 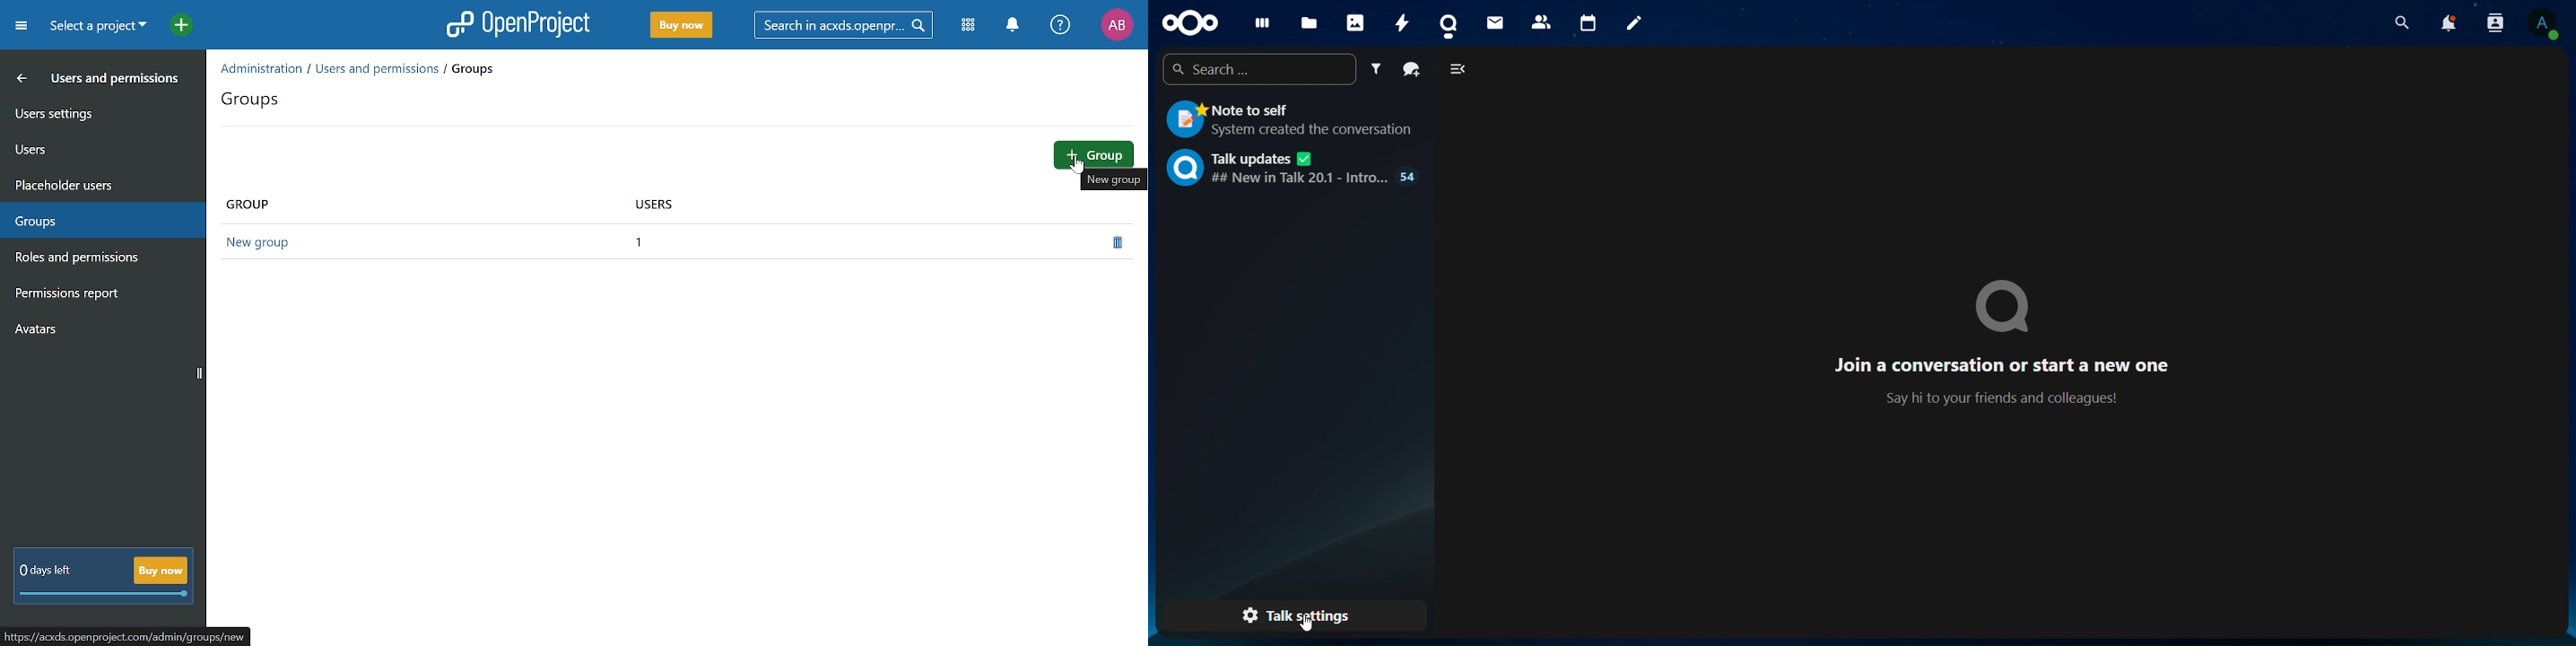 I want to click on users, so click(x=92, y=148).